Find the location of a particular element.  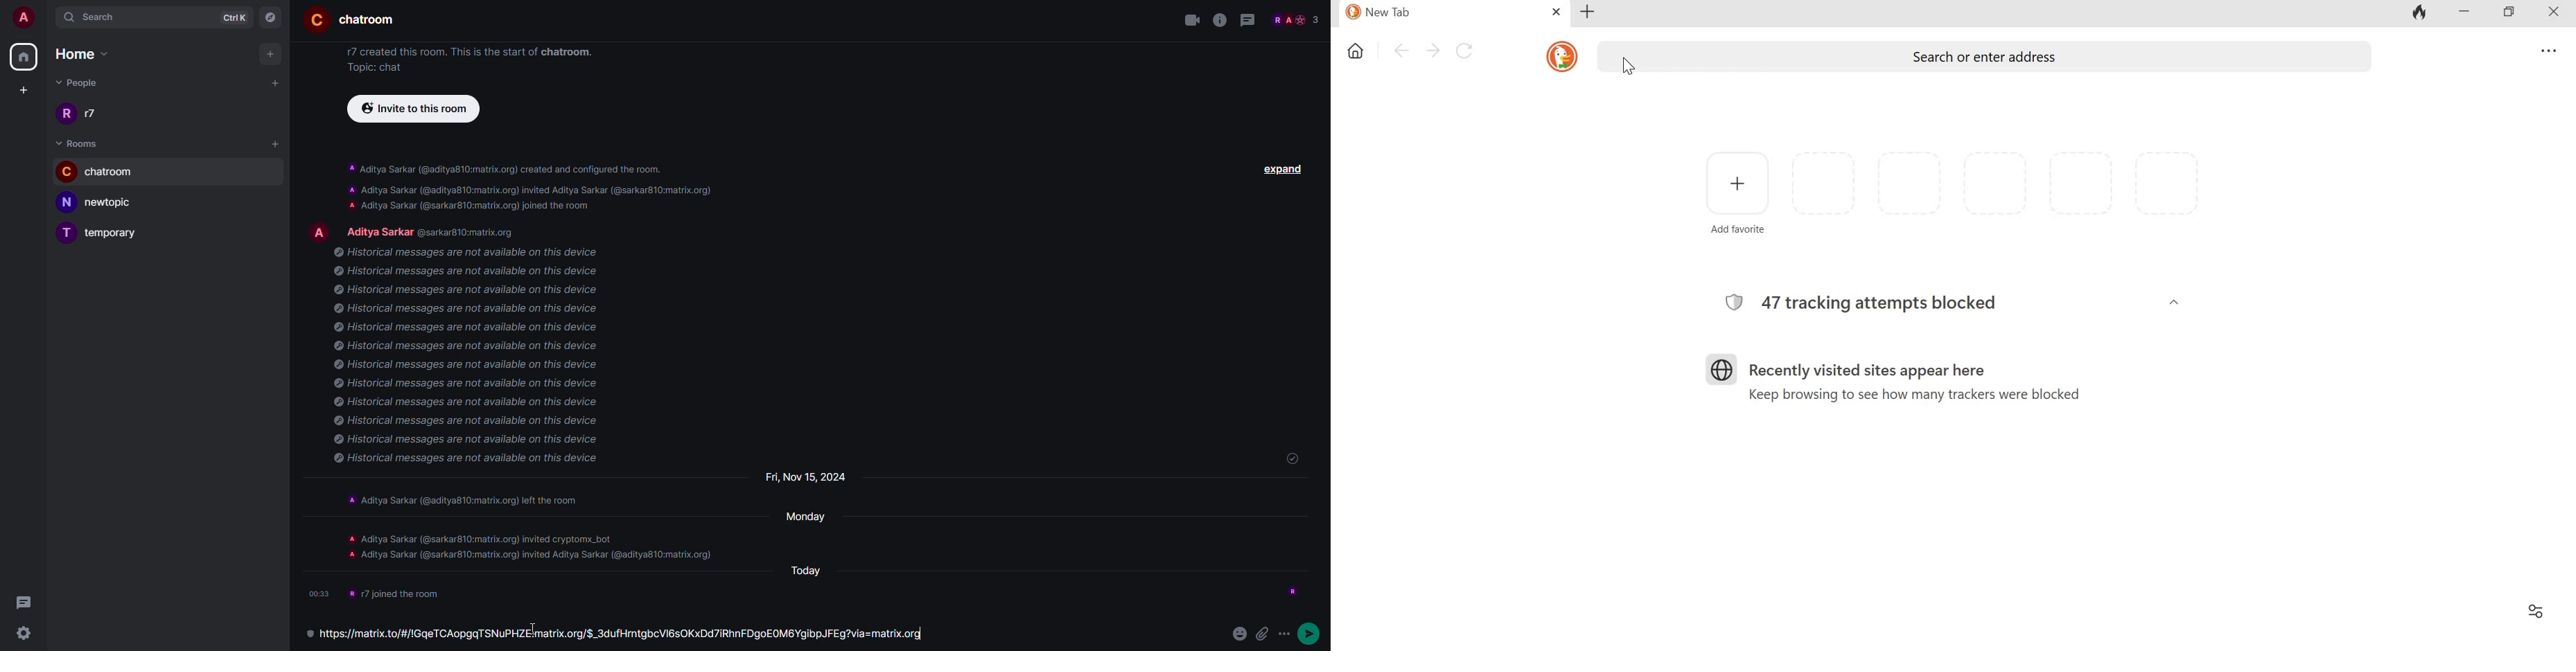

settings is located at coordinates (28, 633).